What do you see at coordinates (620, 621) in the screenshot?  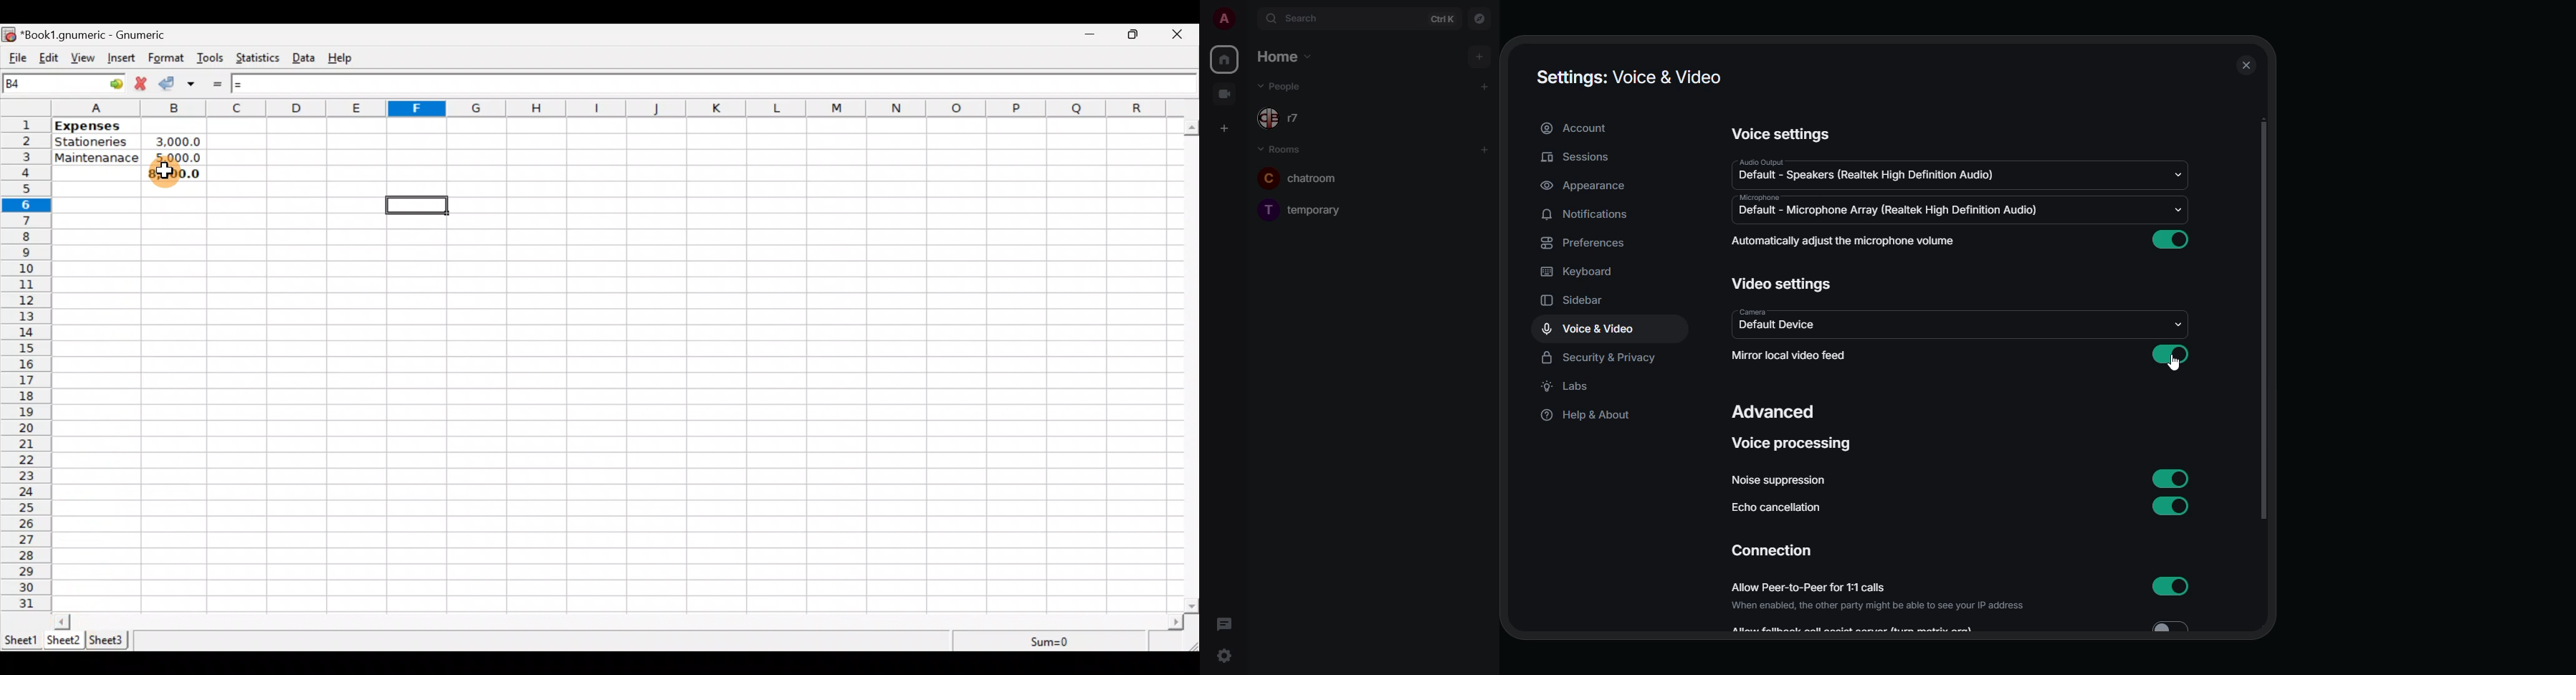 I see `Scroll bar` at bounding box center [620, 621].